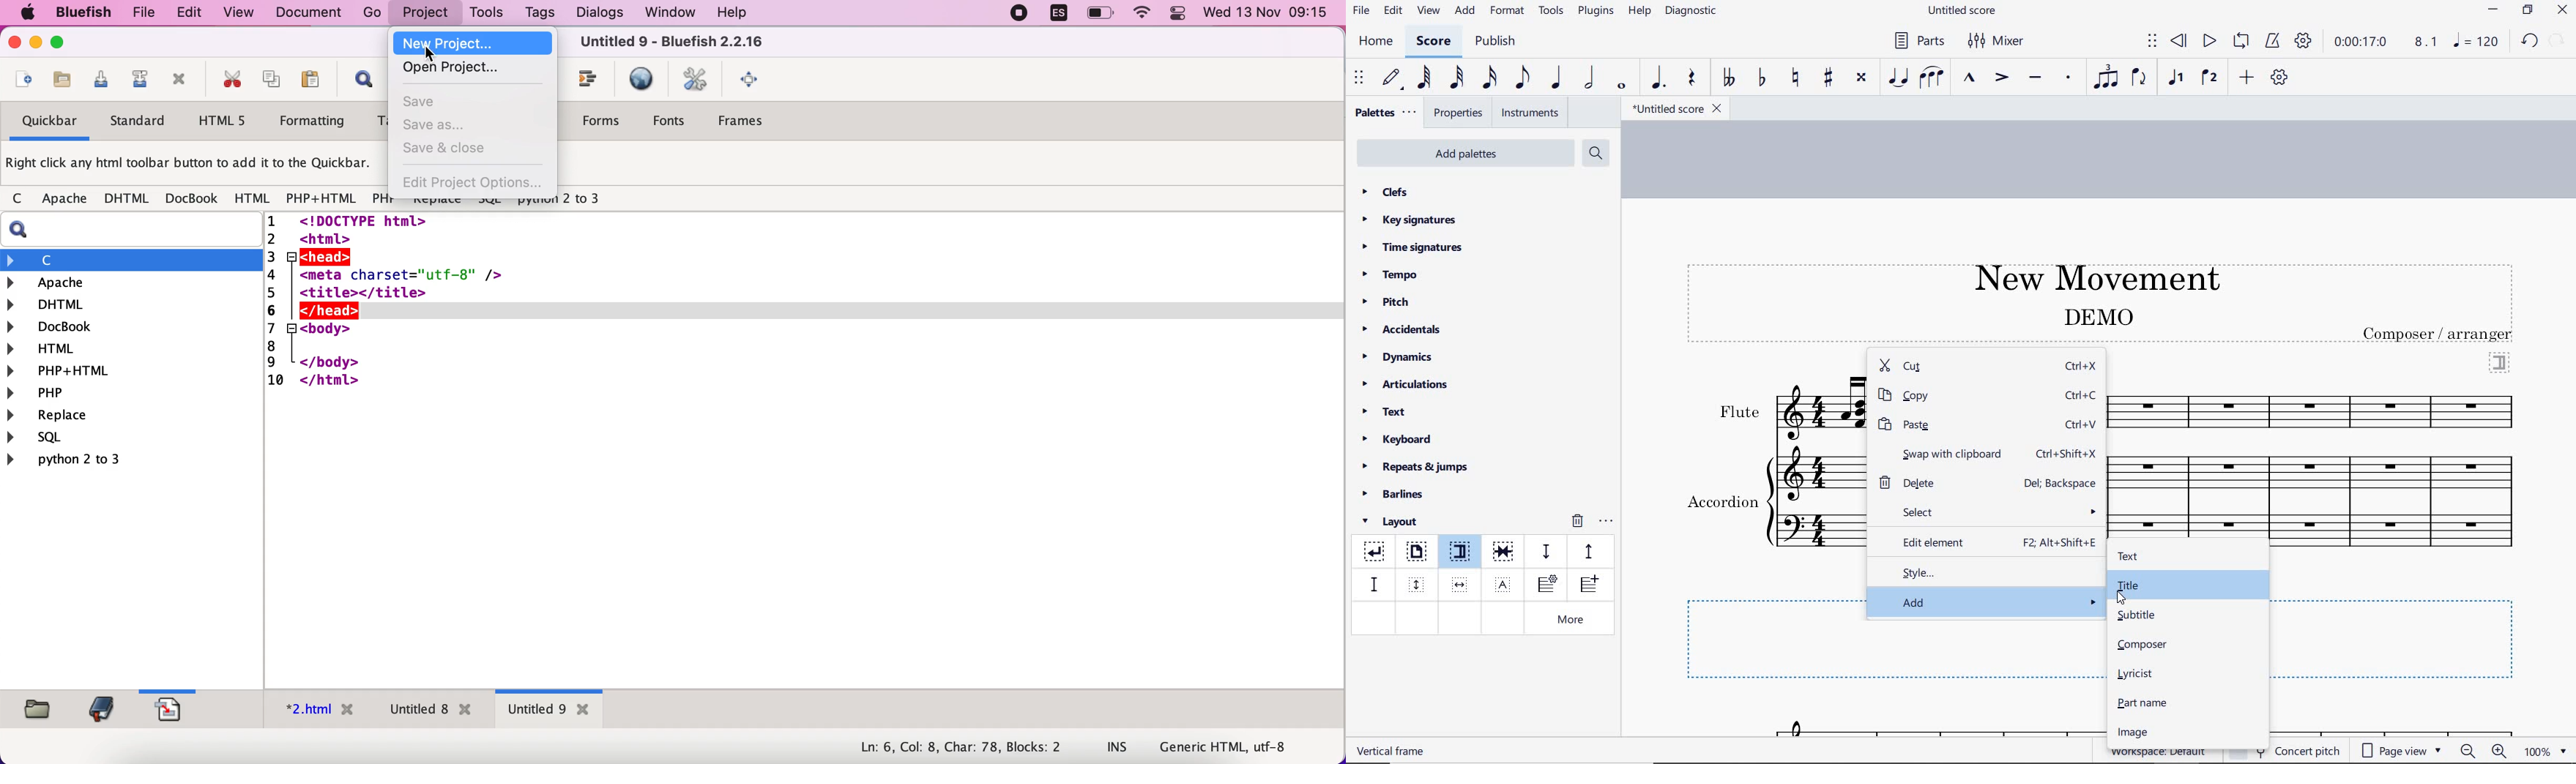 The image size is (2576, 784). I want to click on keep measure on the same system, so click(1505, 552).